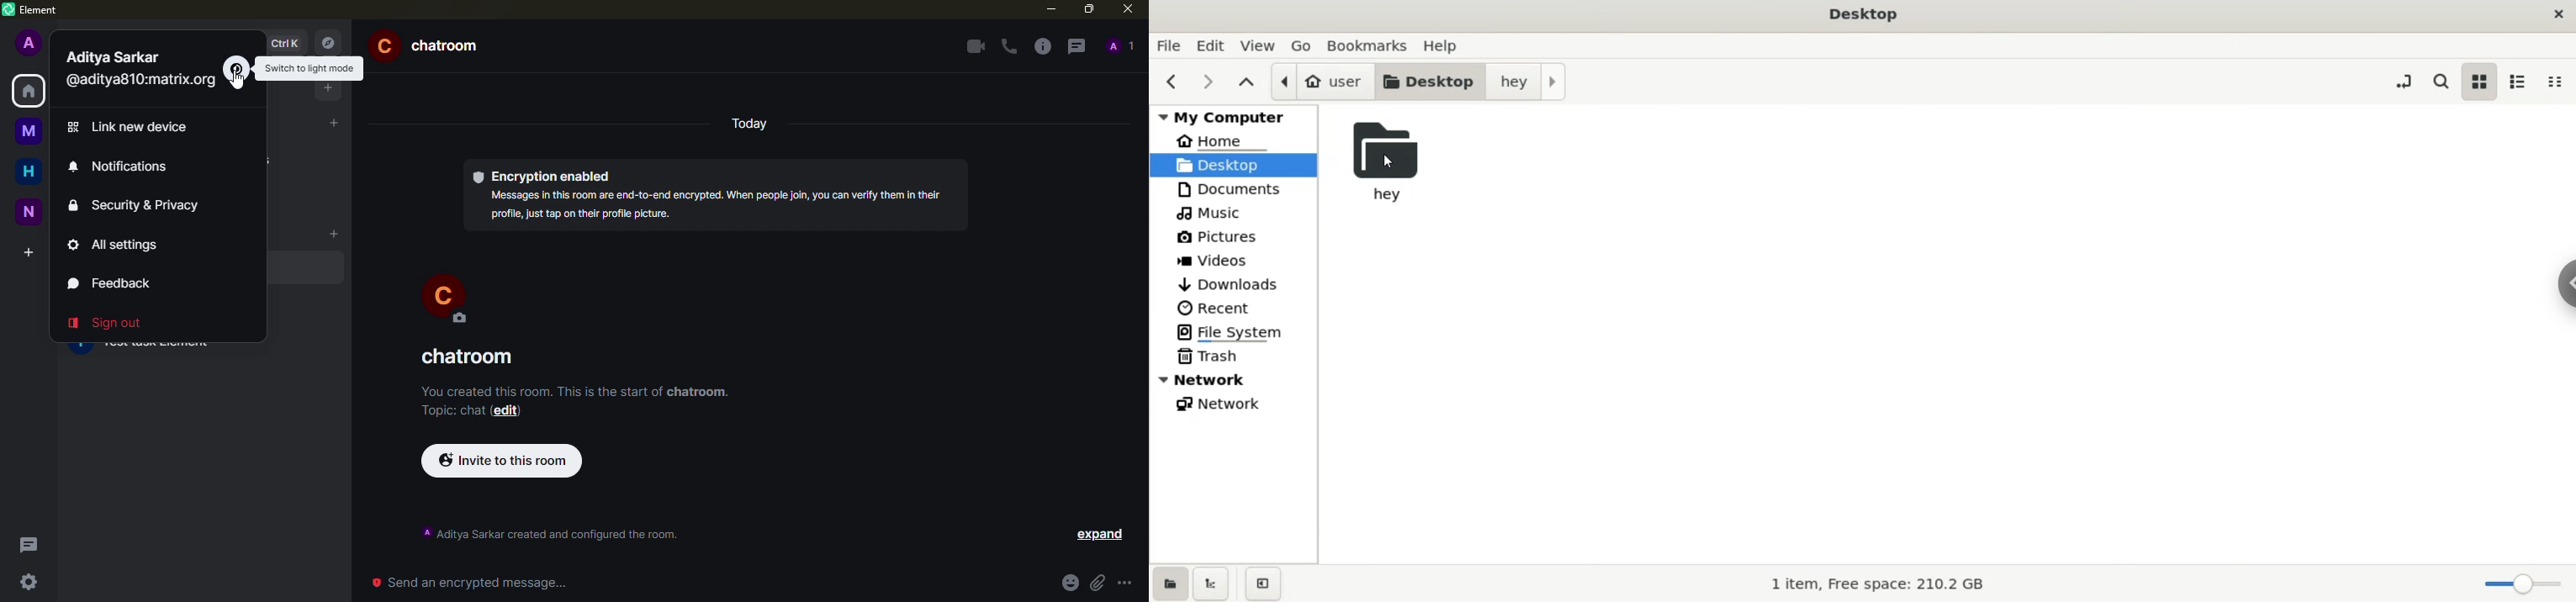  What do you see at coordinates (468, 582) in the screenshot?
I see `send encrypted message` at bounding box center [468, 582].